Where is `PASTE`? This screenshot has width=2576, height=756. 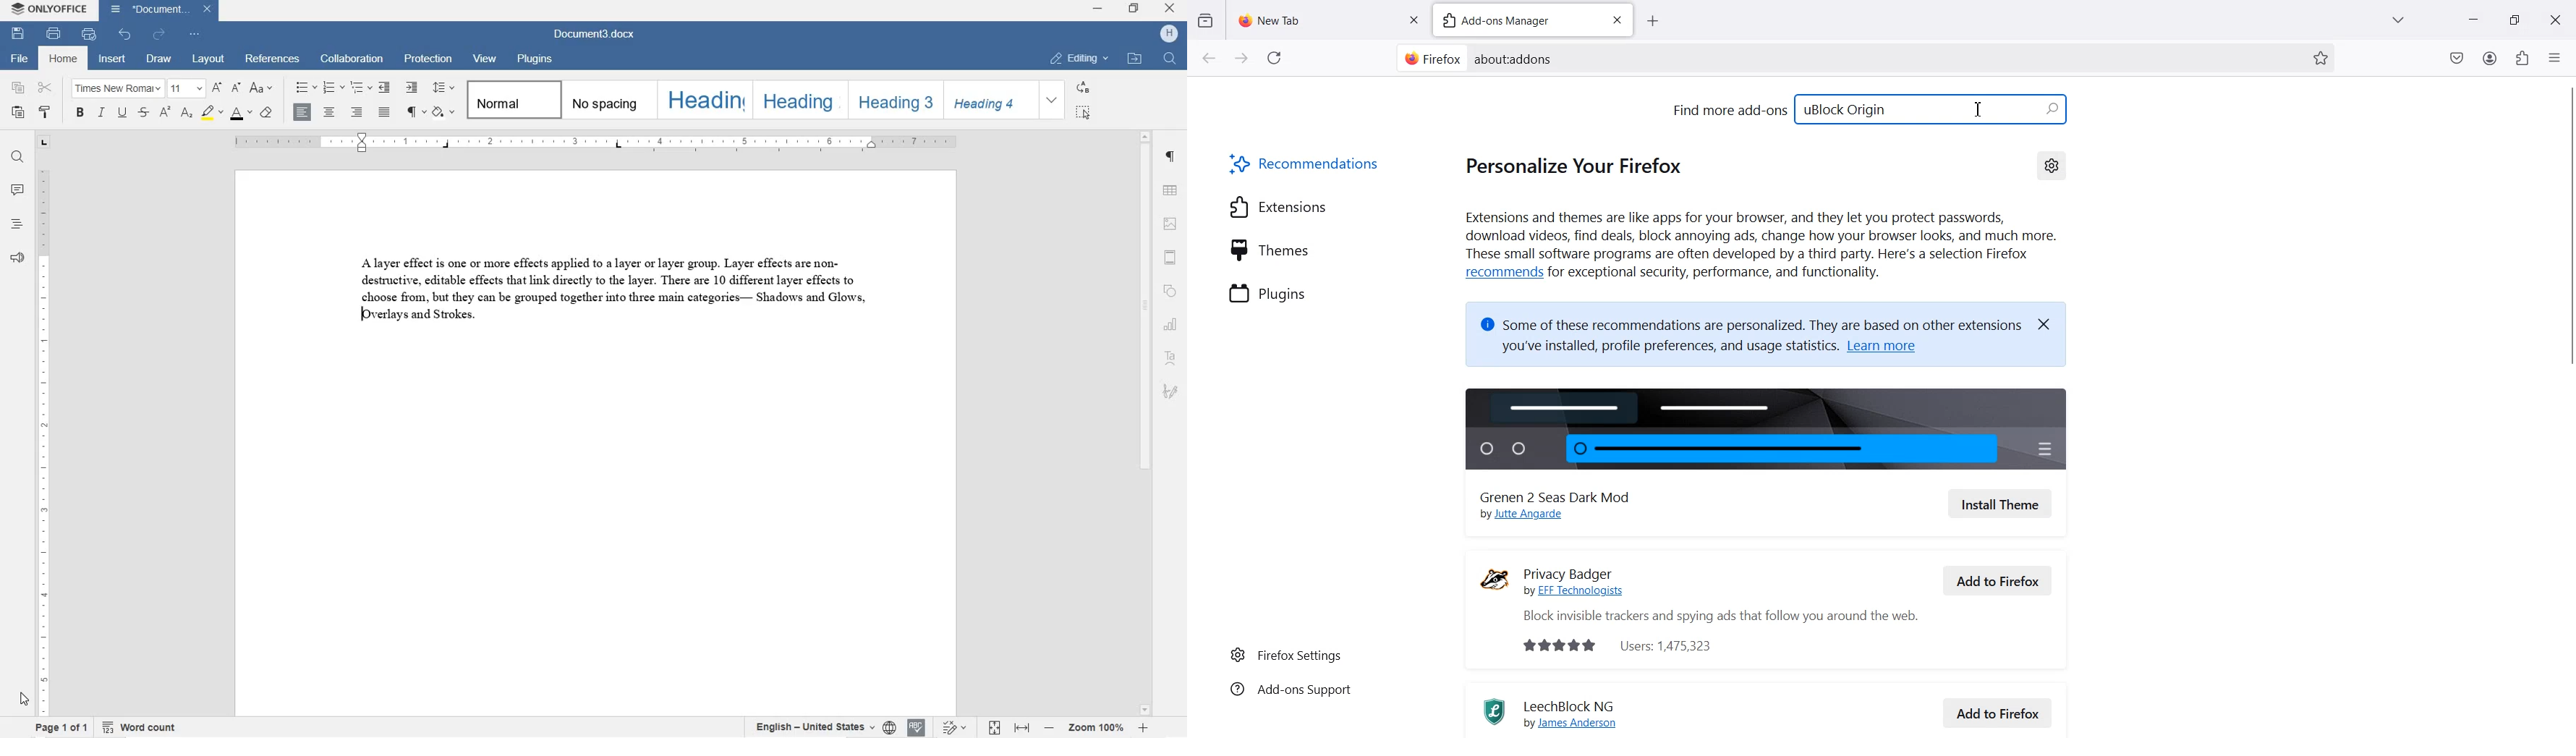 PASTE is located at coordinates (20, 115).